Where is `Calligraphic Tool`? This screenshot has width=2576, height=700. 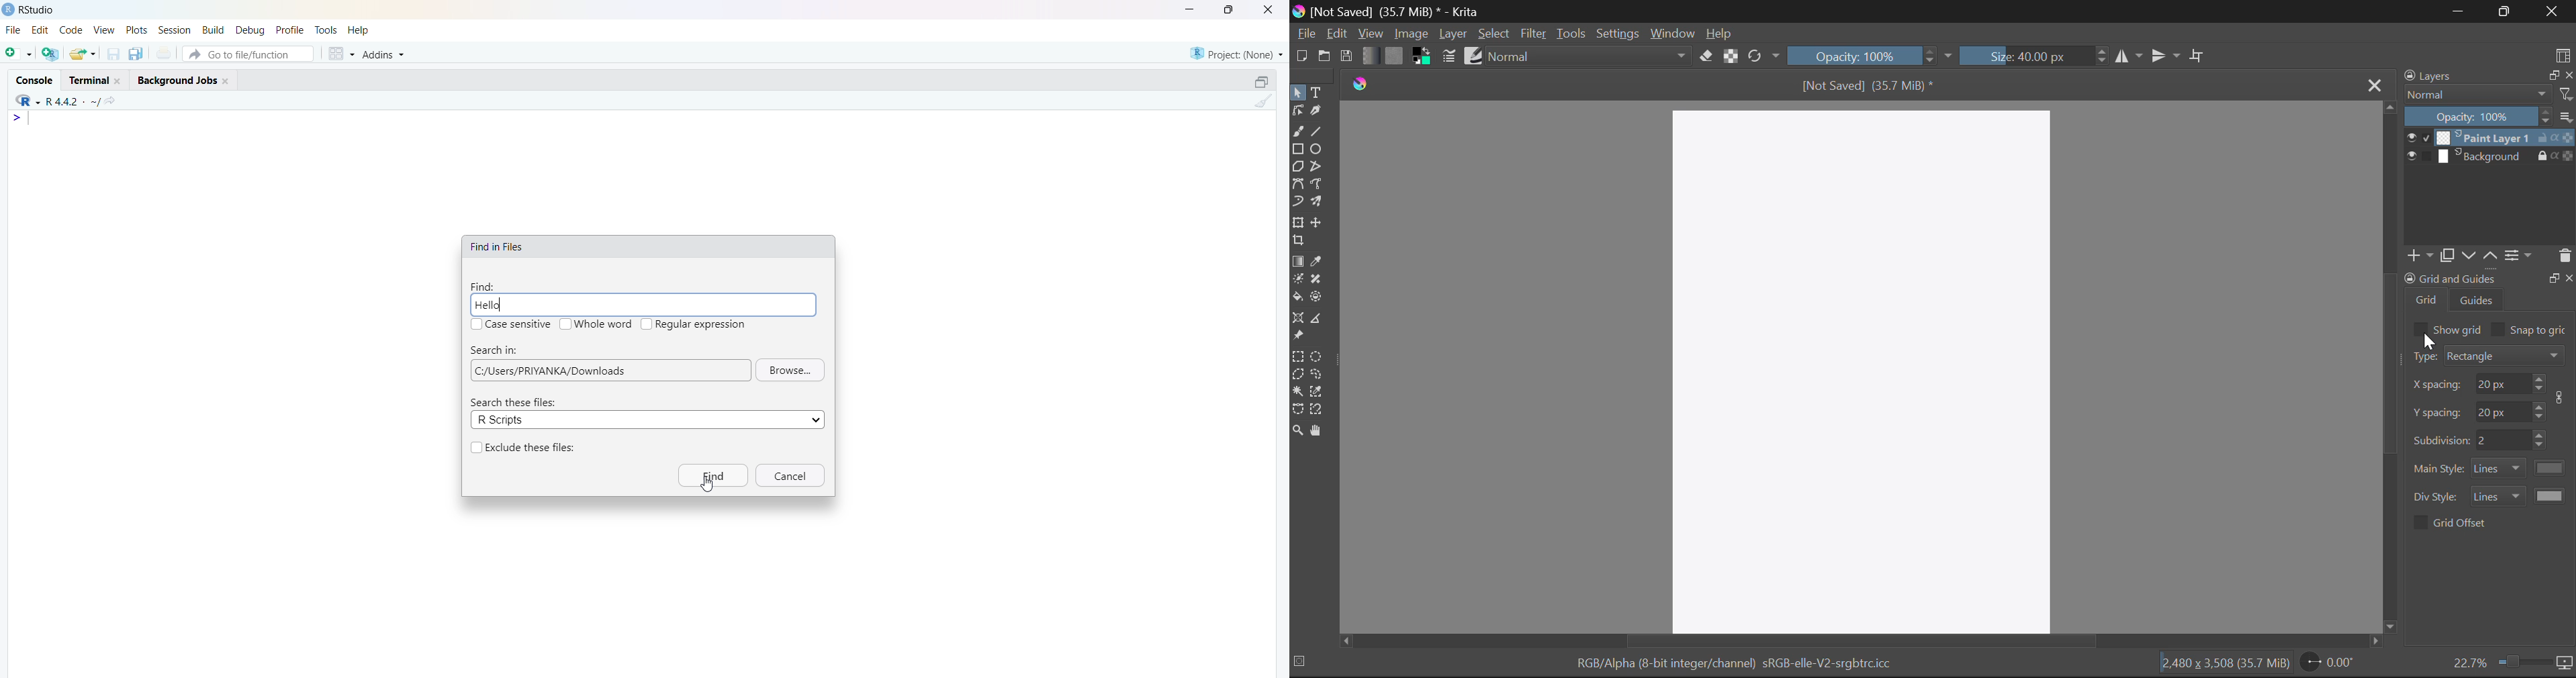 Calligraphic Tool is located at coordinates (1318, 114).